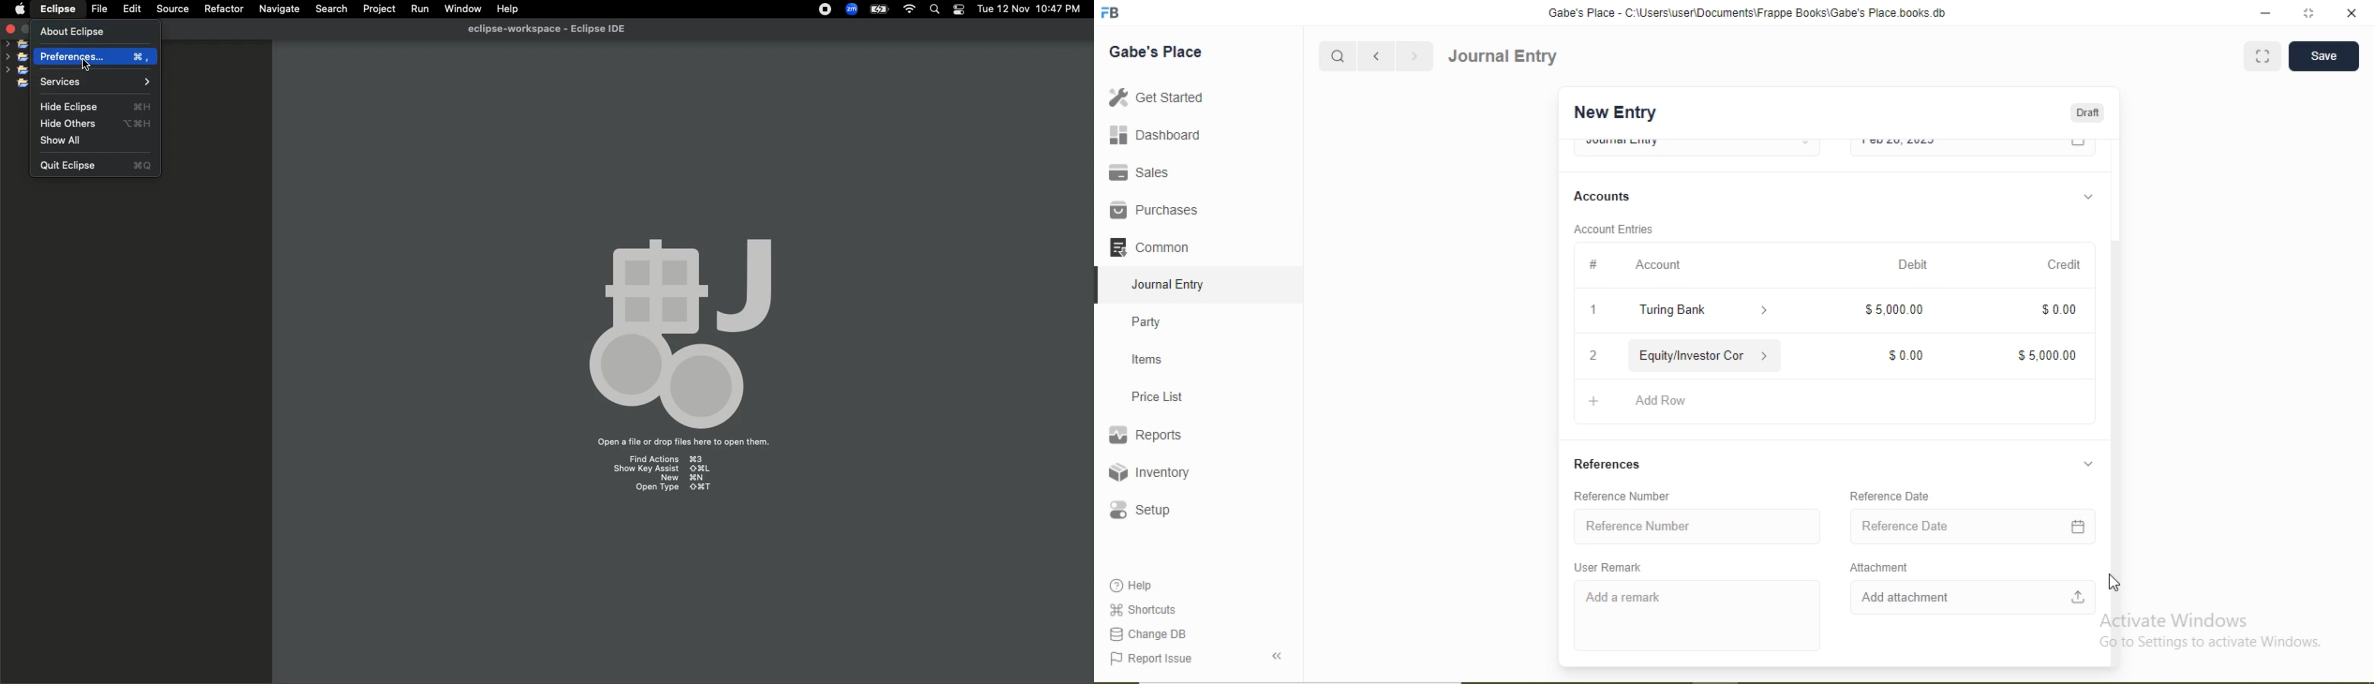 This screenshot has width=2380, height=700. What do you see at coordinates (2115, 386) in the screenshot?
I see `Scroll bar` at bounding box center [2115, 386].